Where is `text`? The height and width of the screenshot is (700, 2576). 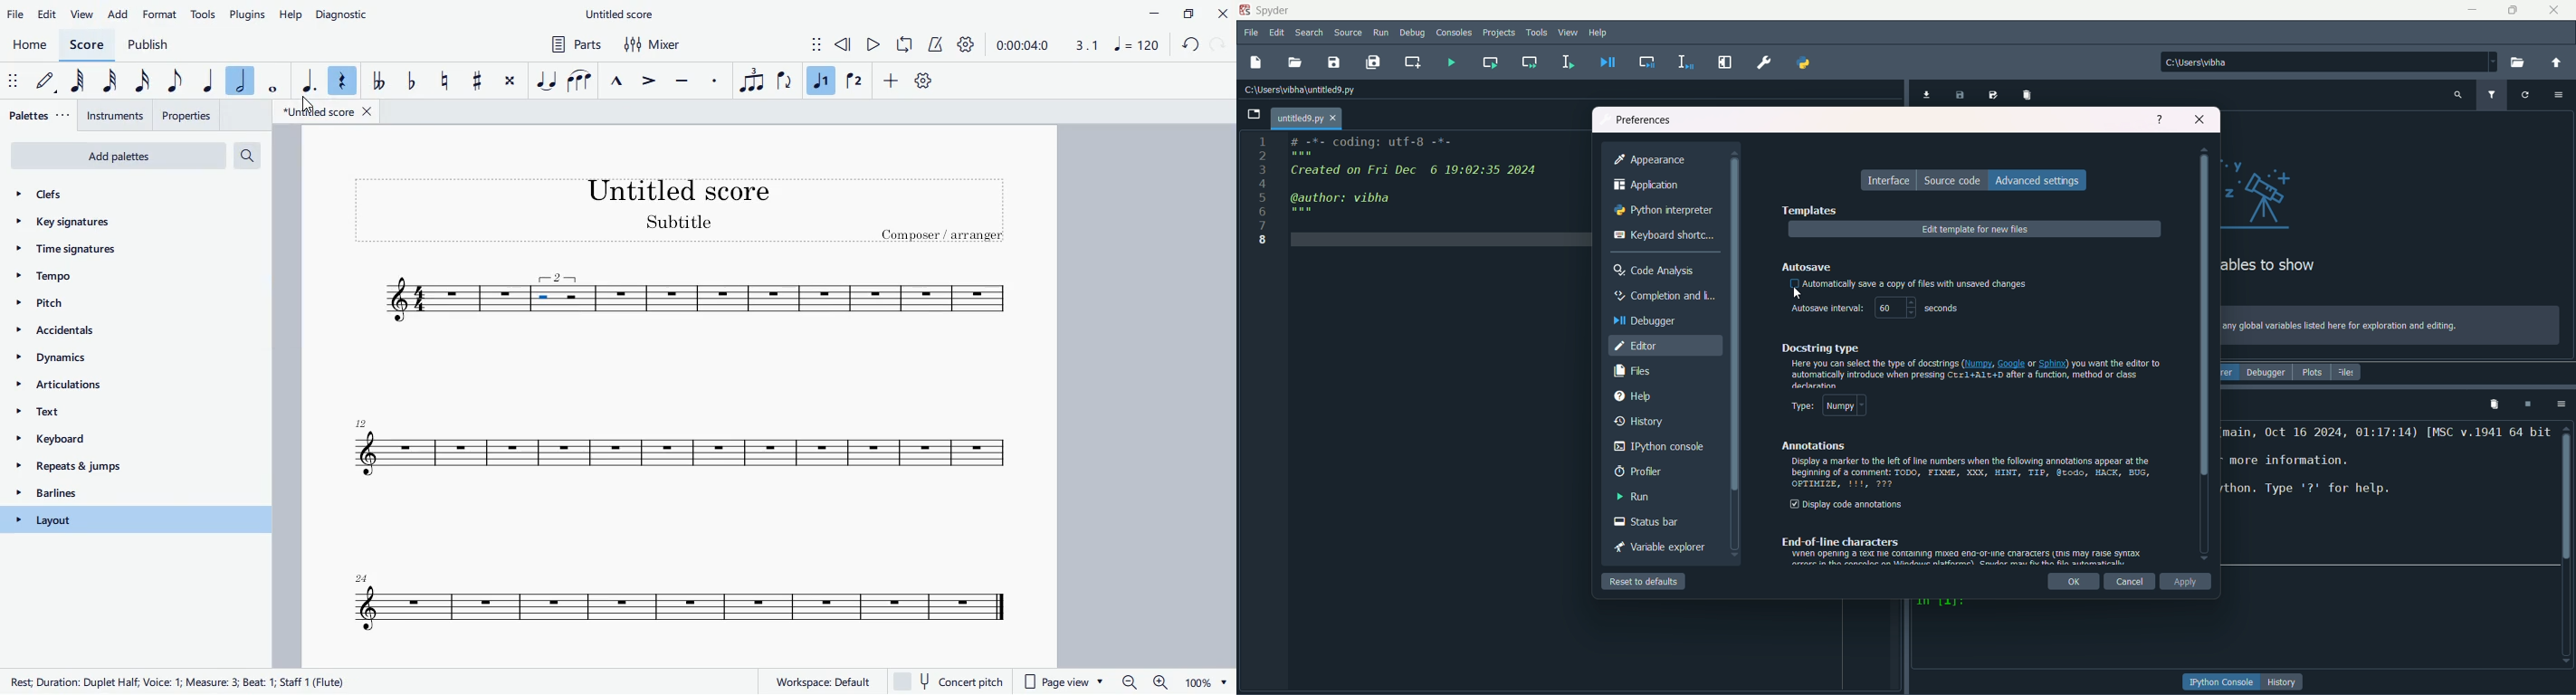
text is located at coordinates (1976, 373).